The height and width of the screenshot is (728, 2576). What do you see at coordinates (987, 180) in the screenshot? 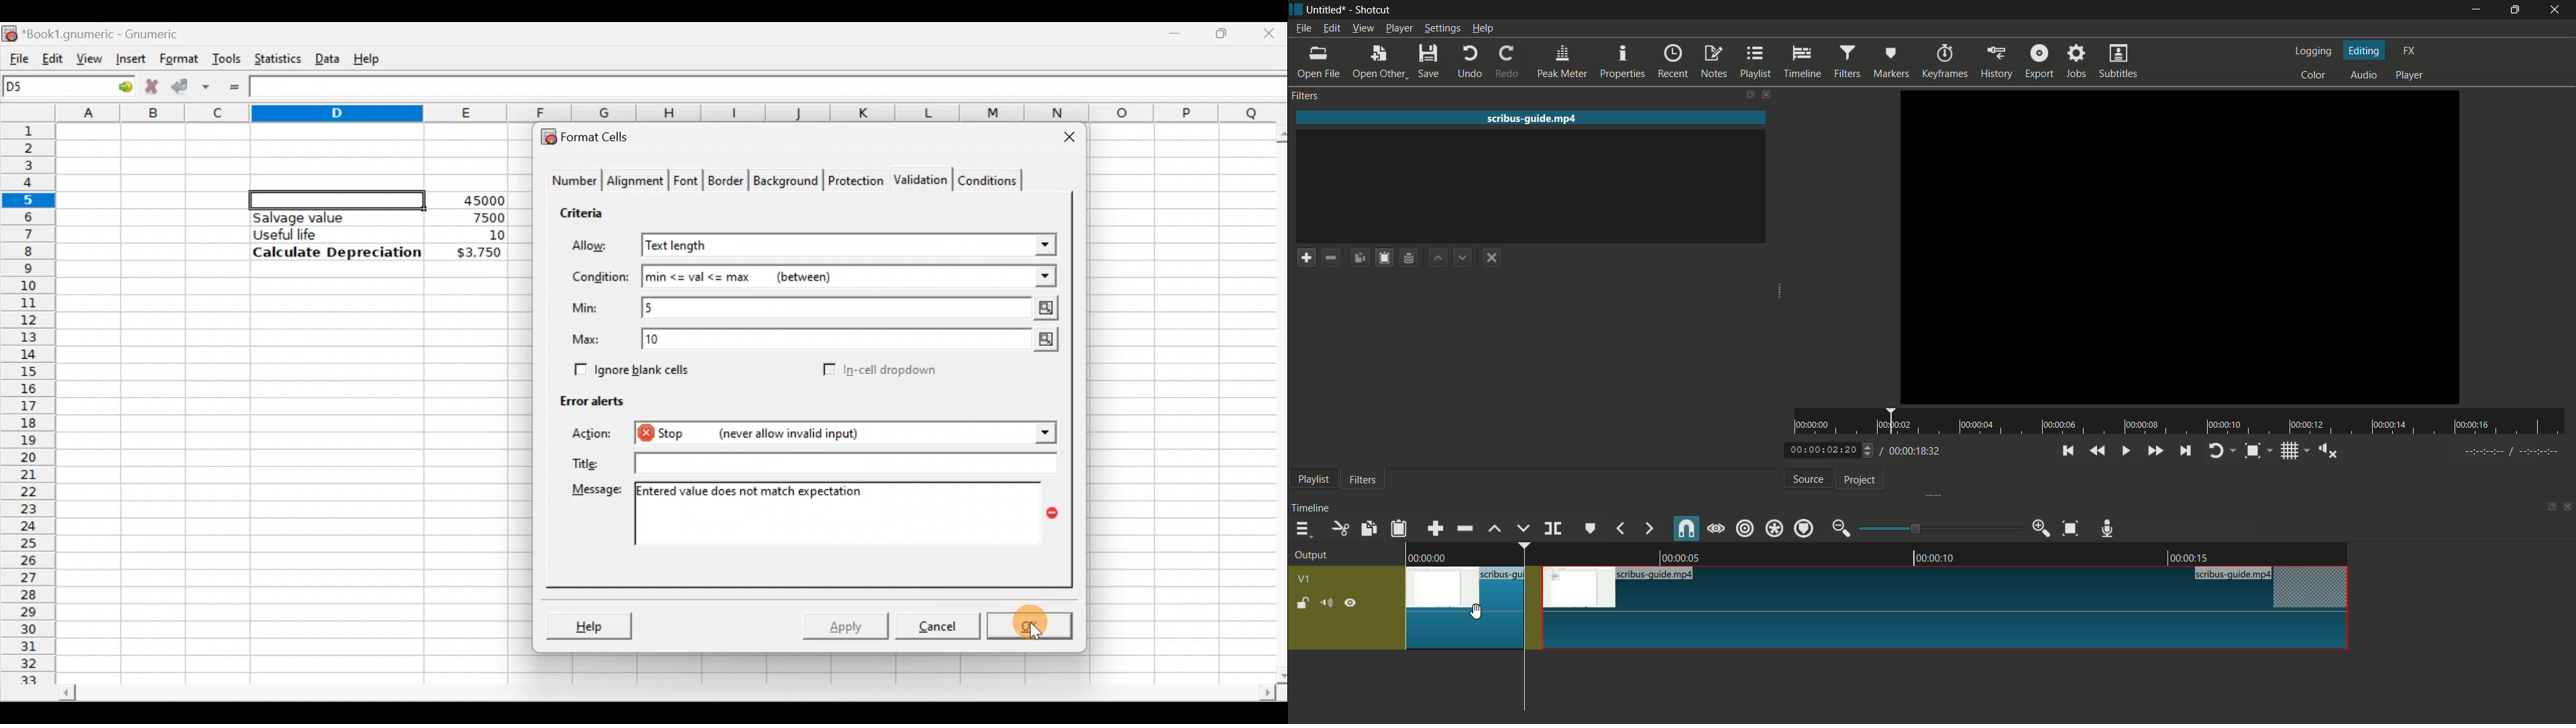
I see `Conditions` at bounding box center [987, 180].